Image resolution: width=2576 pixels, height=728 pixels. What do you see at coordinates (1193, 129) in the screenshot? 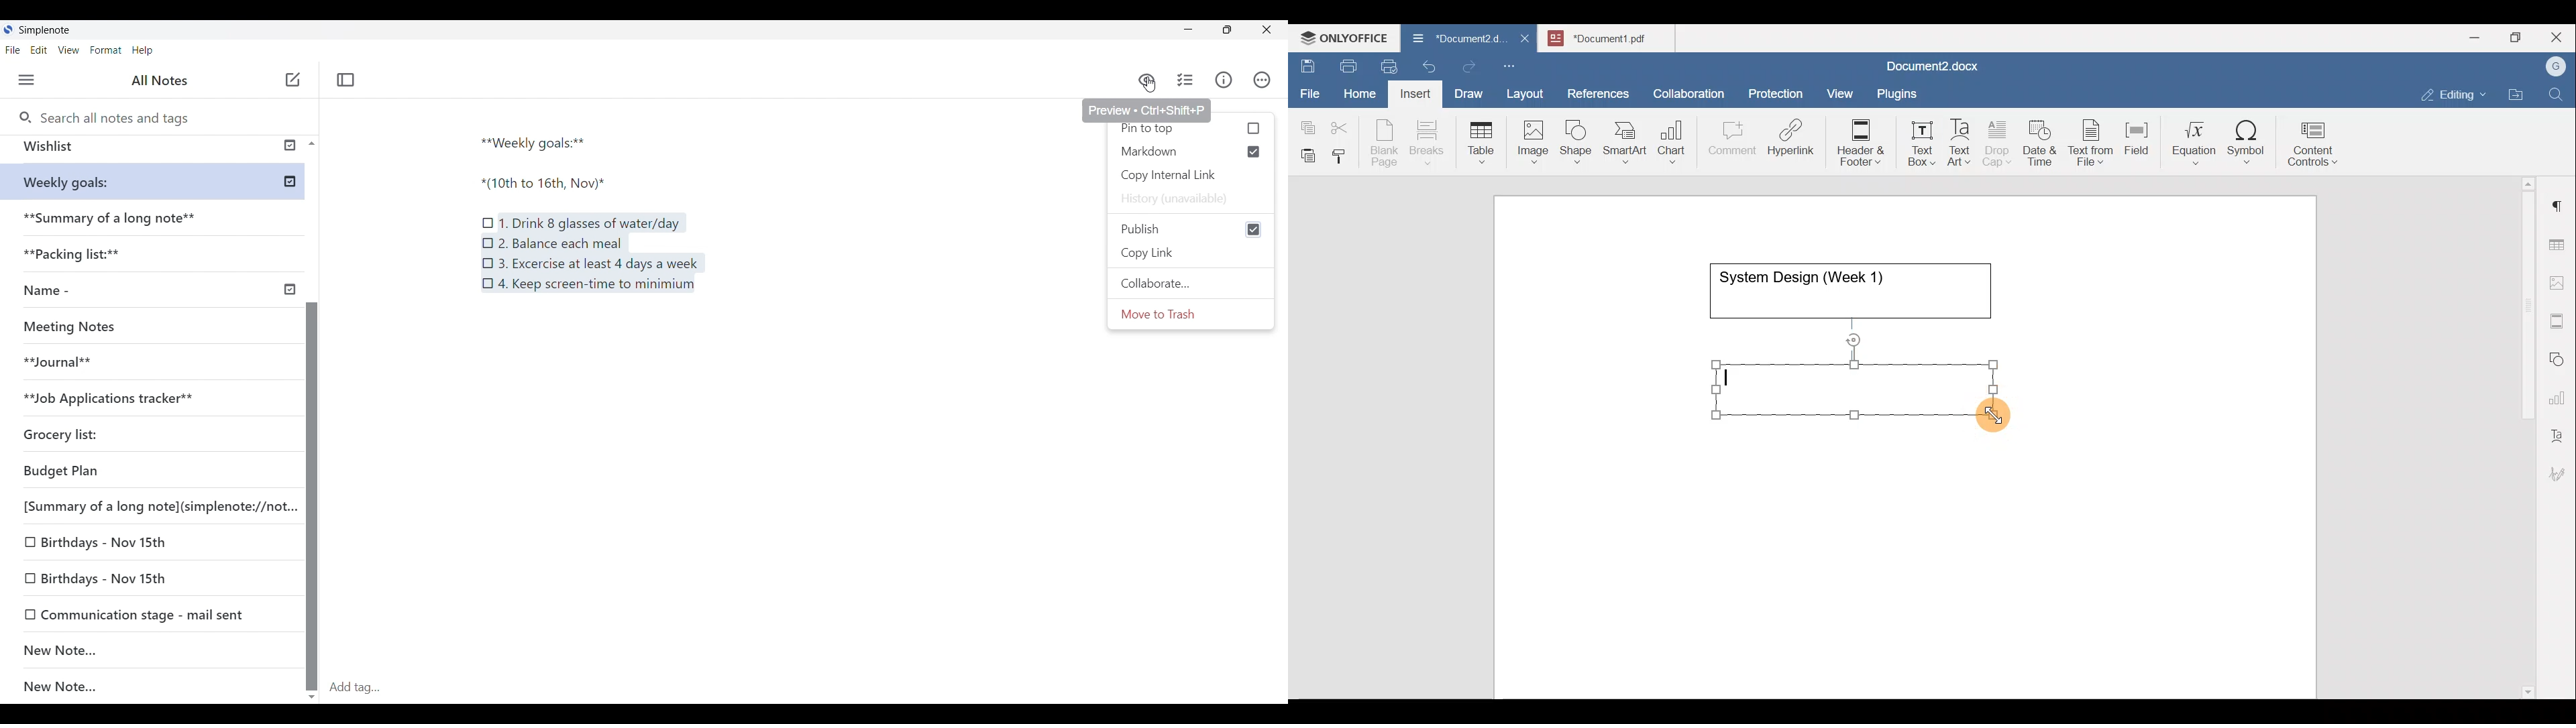
I see `pin to top` at bounding box center [1193, 129].